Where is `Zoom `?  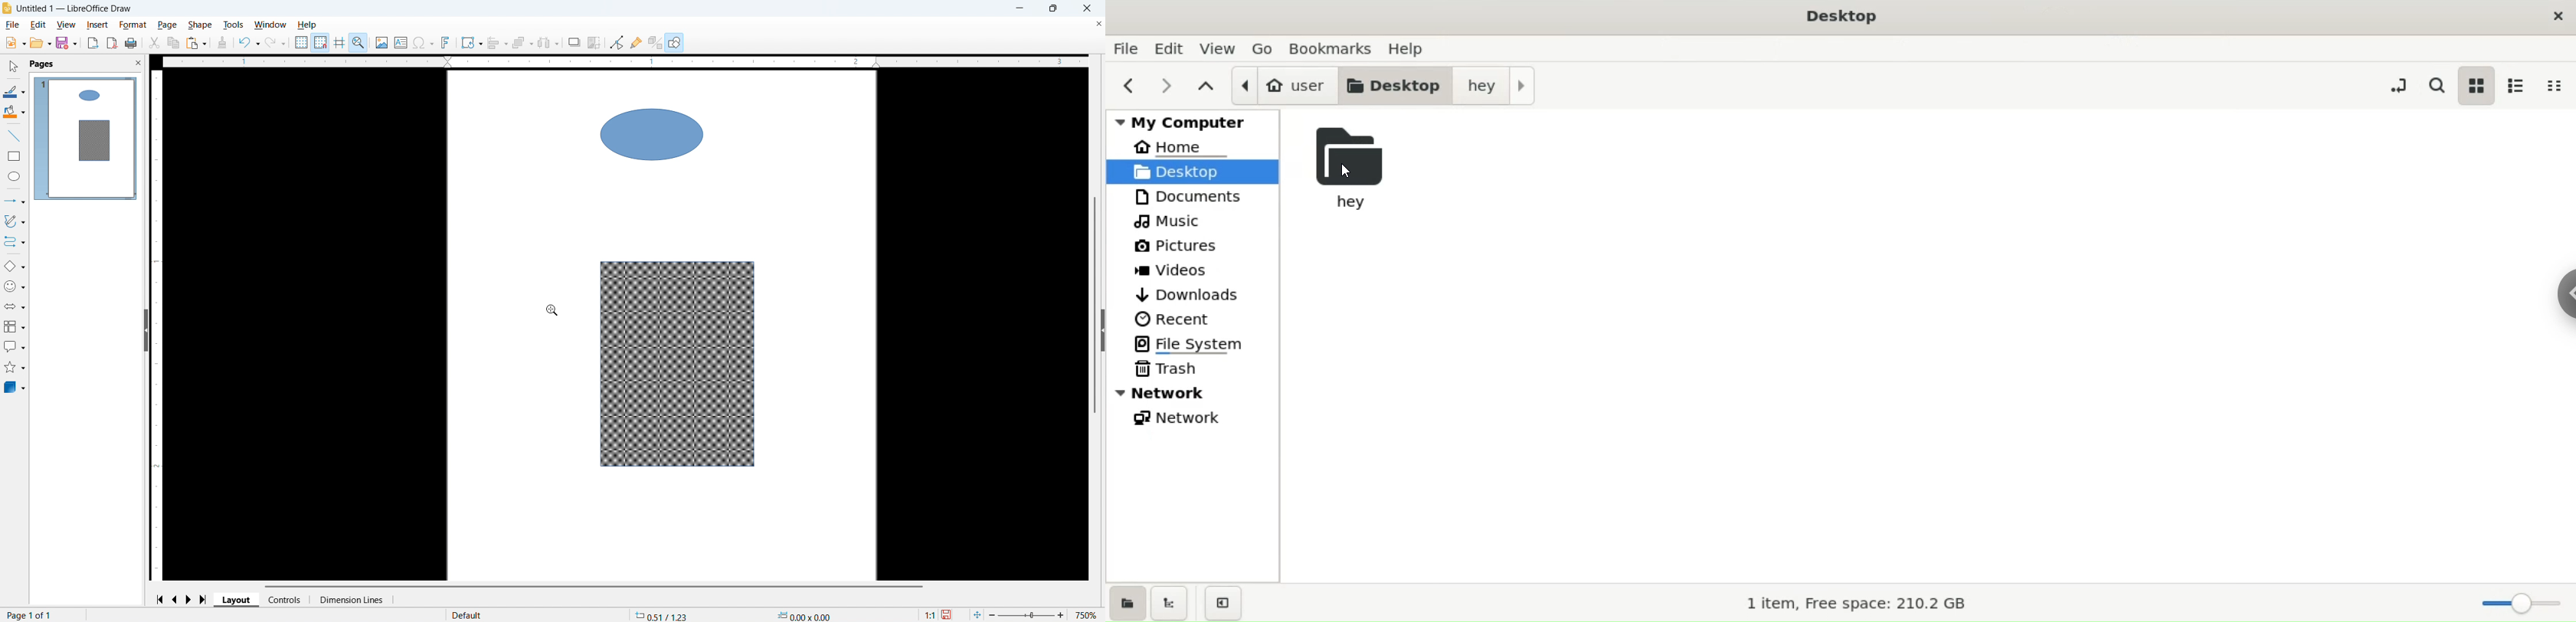
Zoom  is located at coordinates (359, 42).